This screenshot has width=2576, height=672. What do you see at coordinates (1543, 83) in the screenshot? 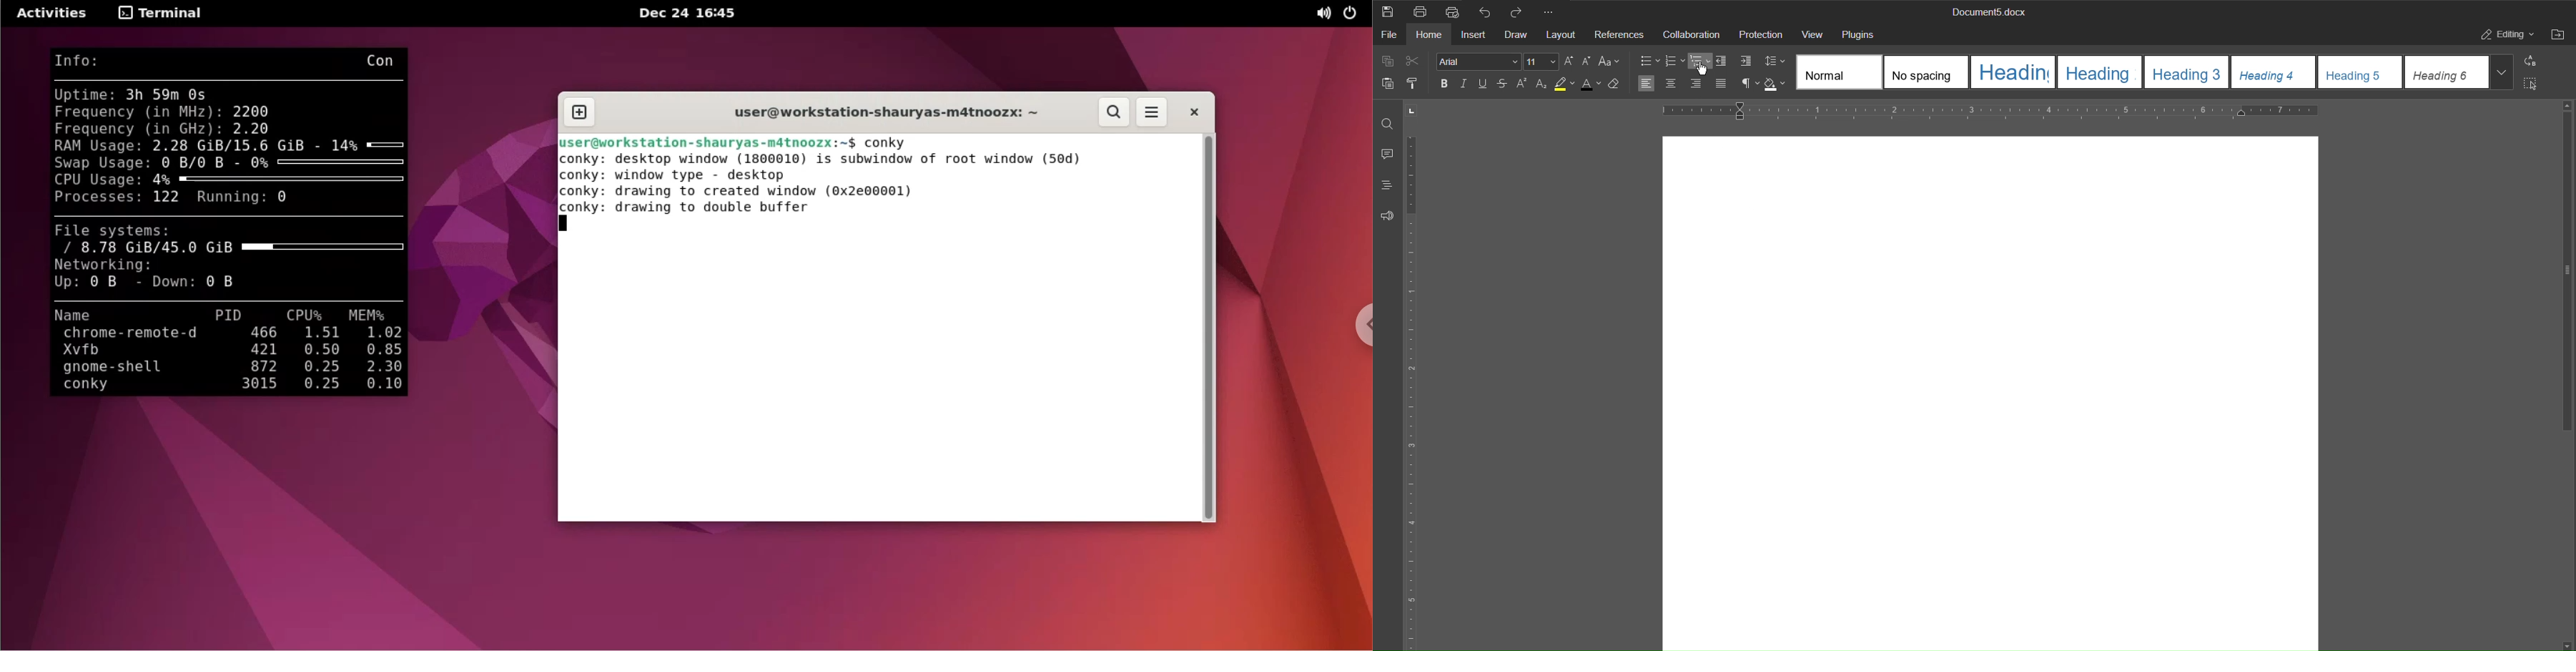
I see `Subscript` at bounding box center [1543, 83].